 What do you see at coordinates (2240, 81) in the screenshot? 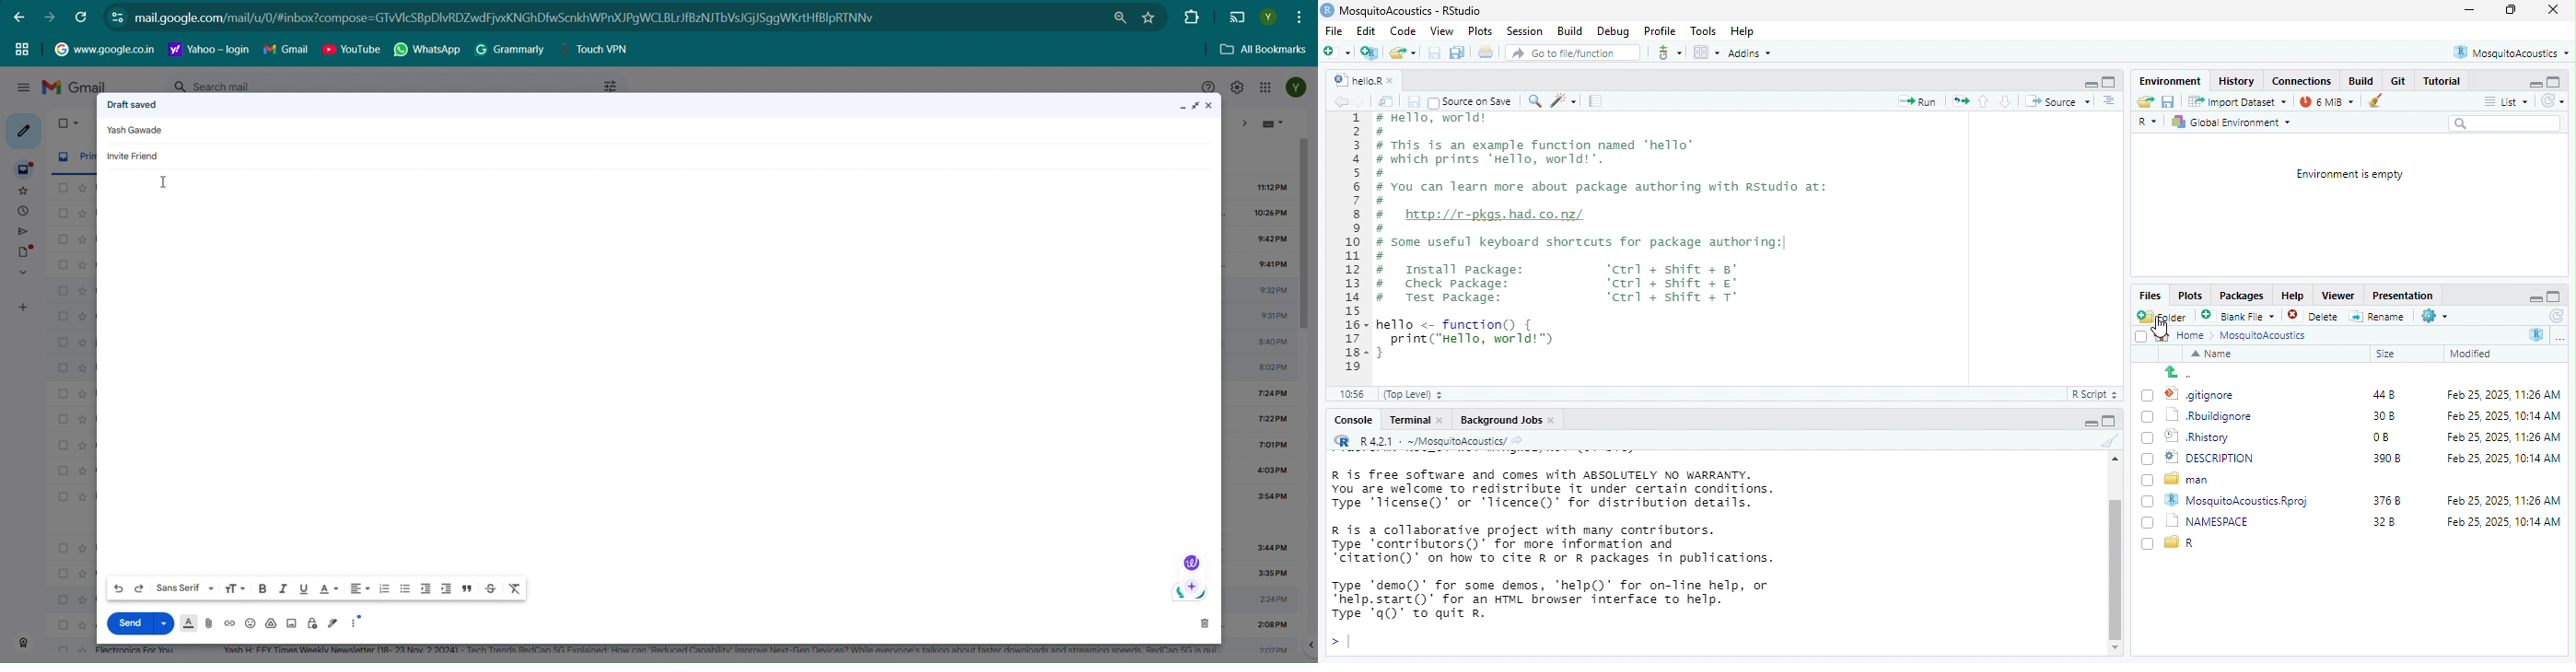
I see ` History` at bounding box center [2240, 81].